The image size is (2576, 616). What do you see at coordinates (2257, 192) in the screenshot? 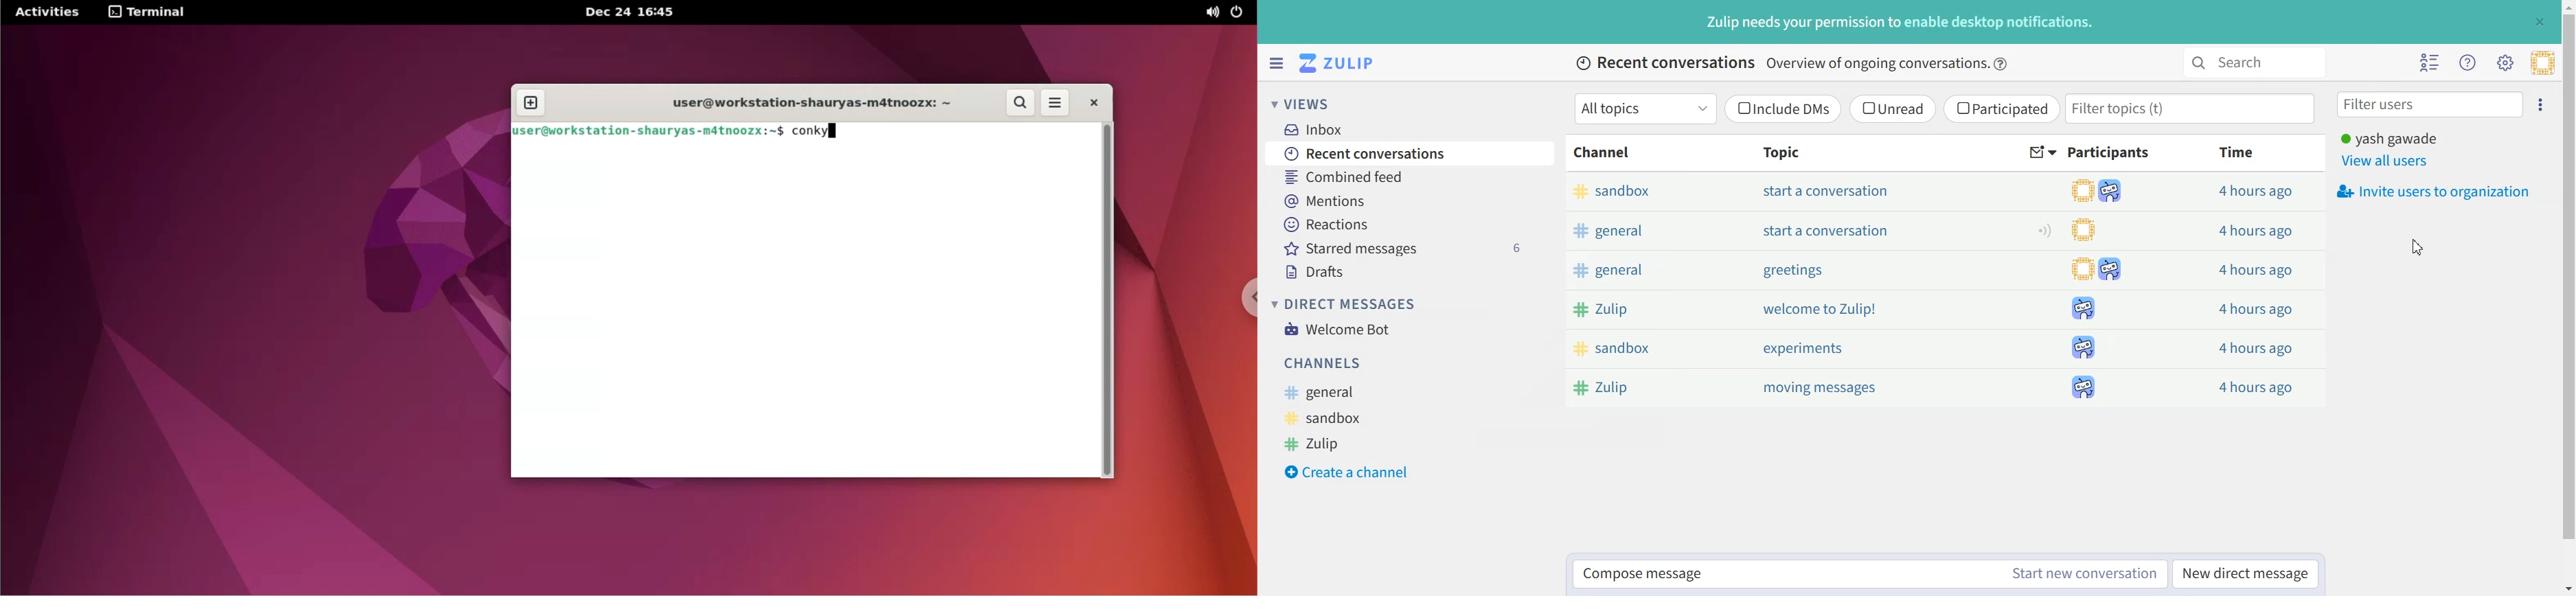
I see `4 hours ago` at bounding box center [2257, 192].